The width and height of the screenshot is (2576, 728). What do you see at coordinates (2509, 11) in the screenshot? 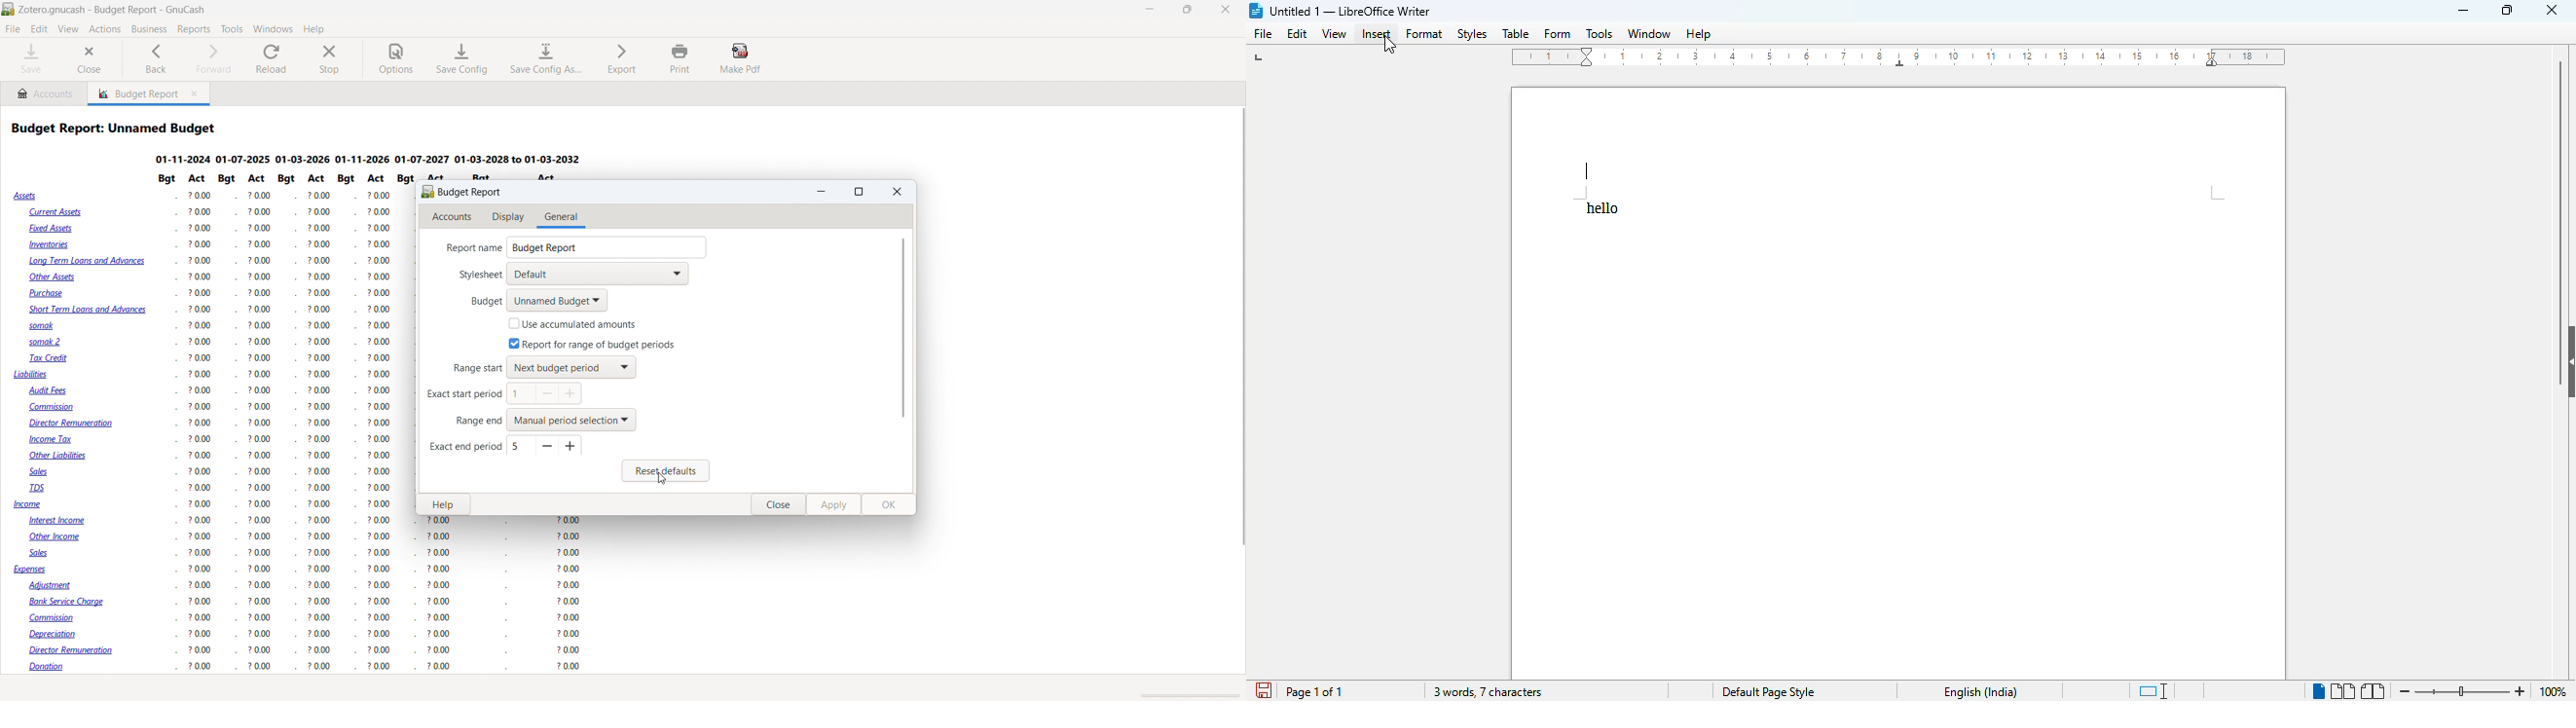
I see `maximize` at bounding box center [2509, 11].